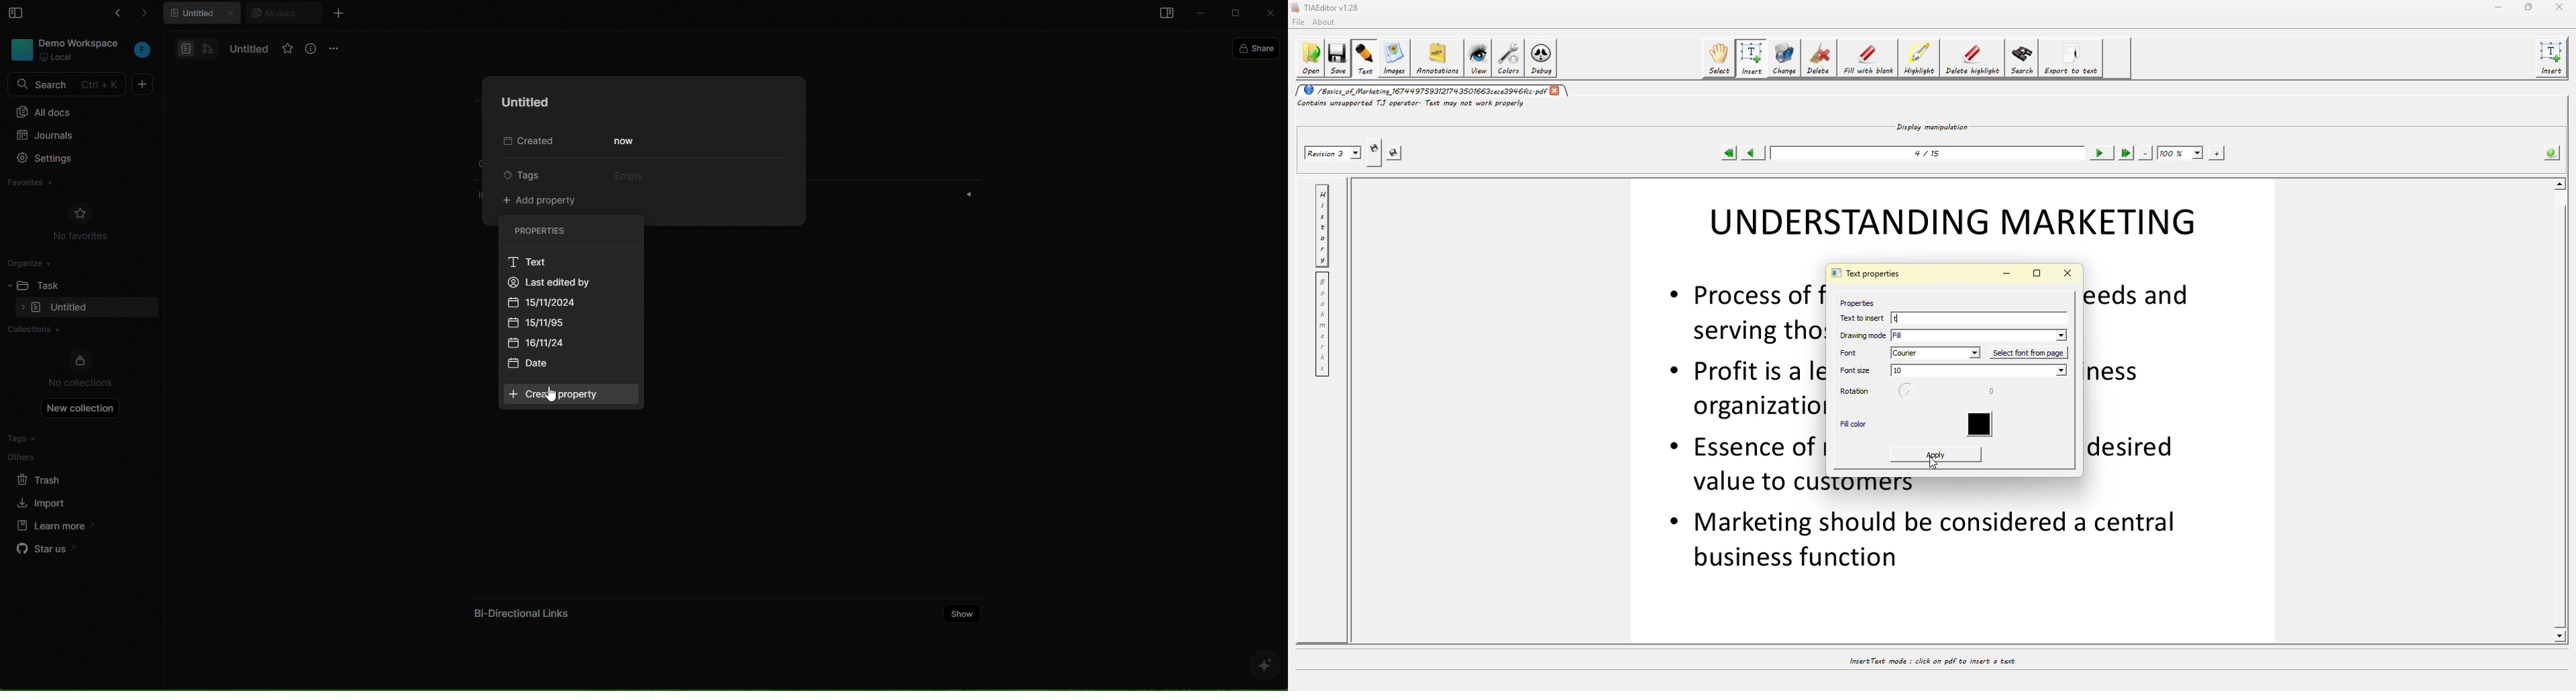 The image size is (2576, 700). What do you see at coordinates (550, 395) in the screenshot?
I see `cursor` at bounding box center [550, 395].